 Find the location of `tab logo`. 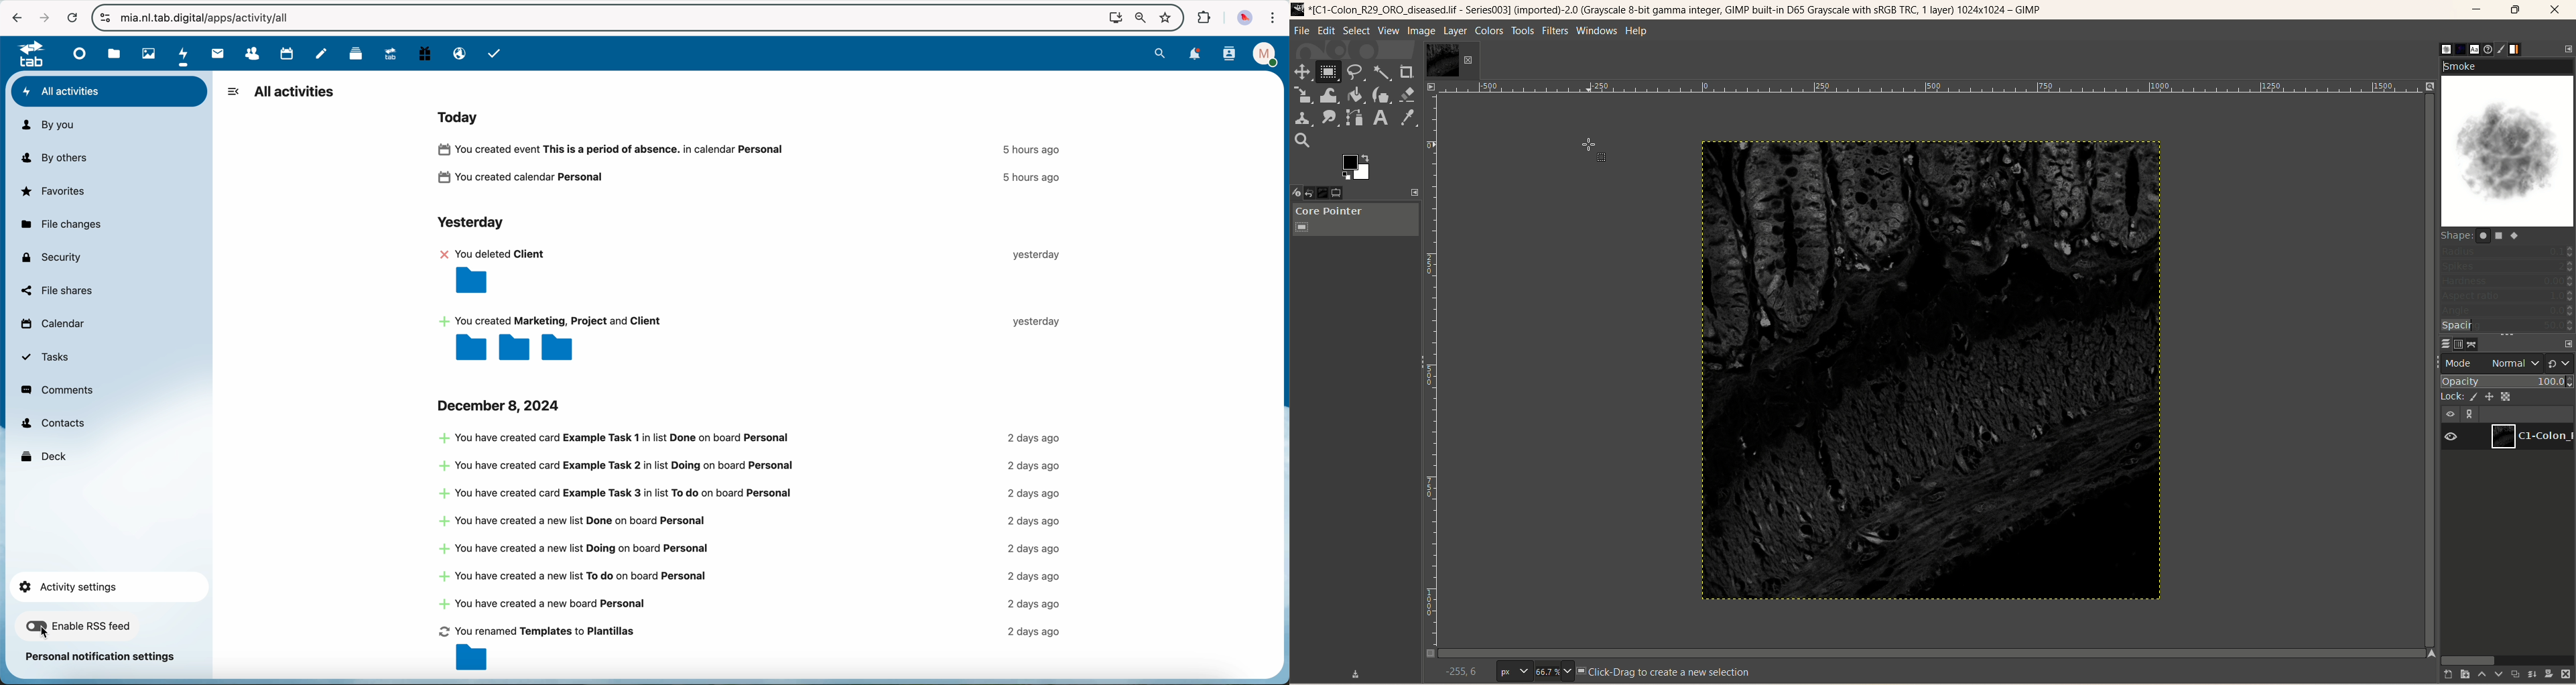

tab logo is located at coordinates (26, 55).